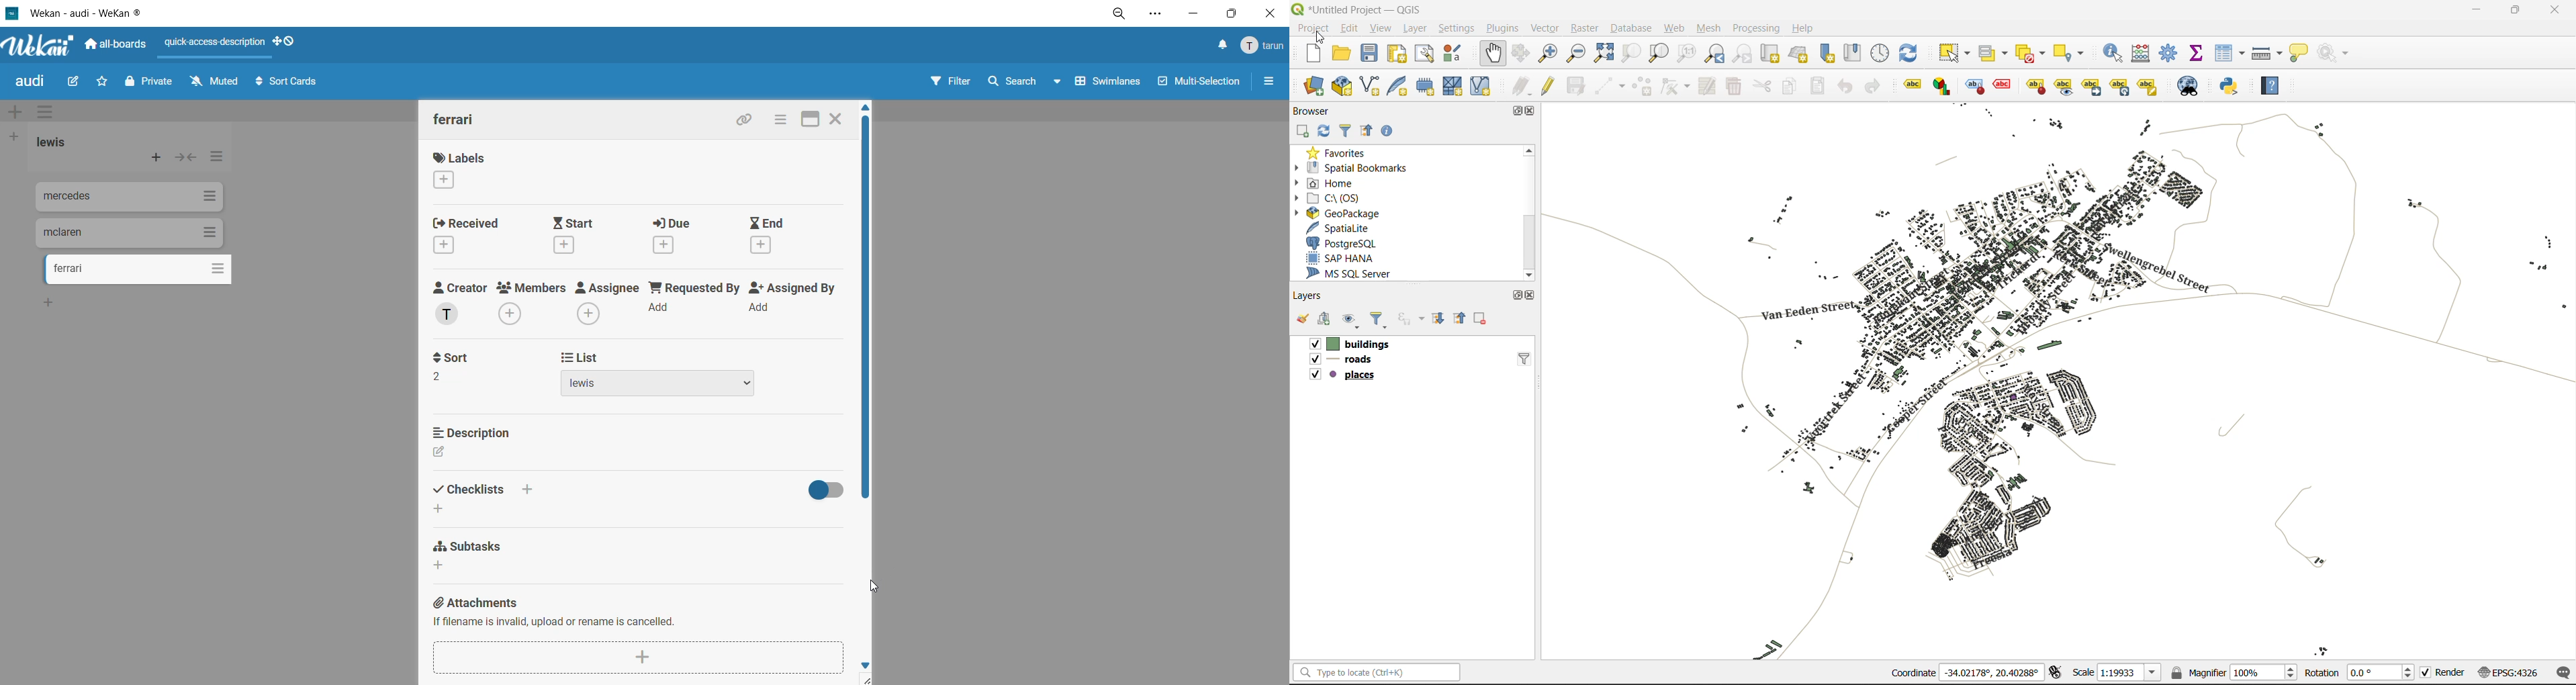 The image size is (2576, 700). Describe the element at coordinates (692, 295) in the screenshot. I see `requested by` at that location.